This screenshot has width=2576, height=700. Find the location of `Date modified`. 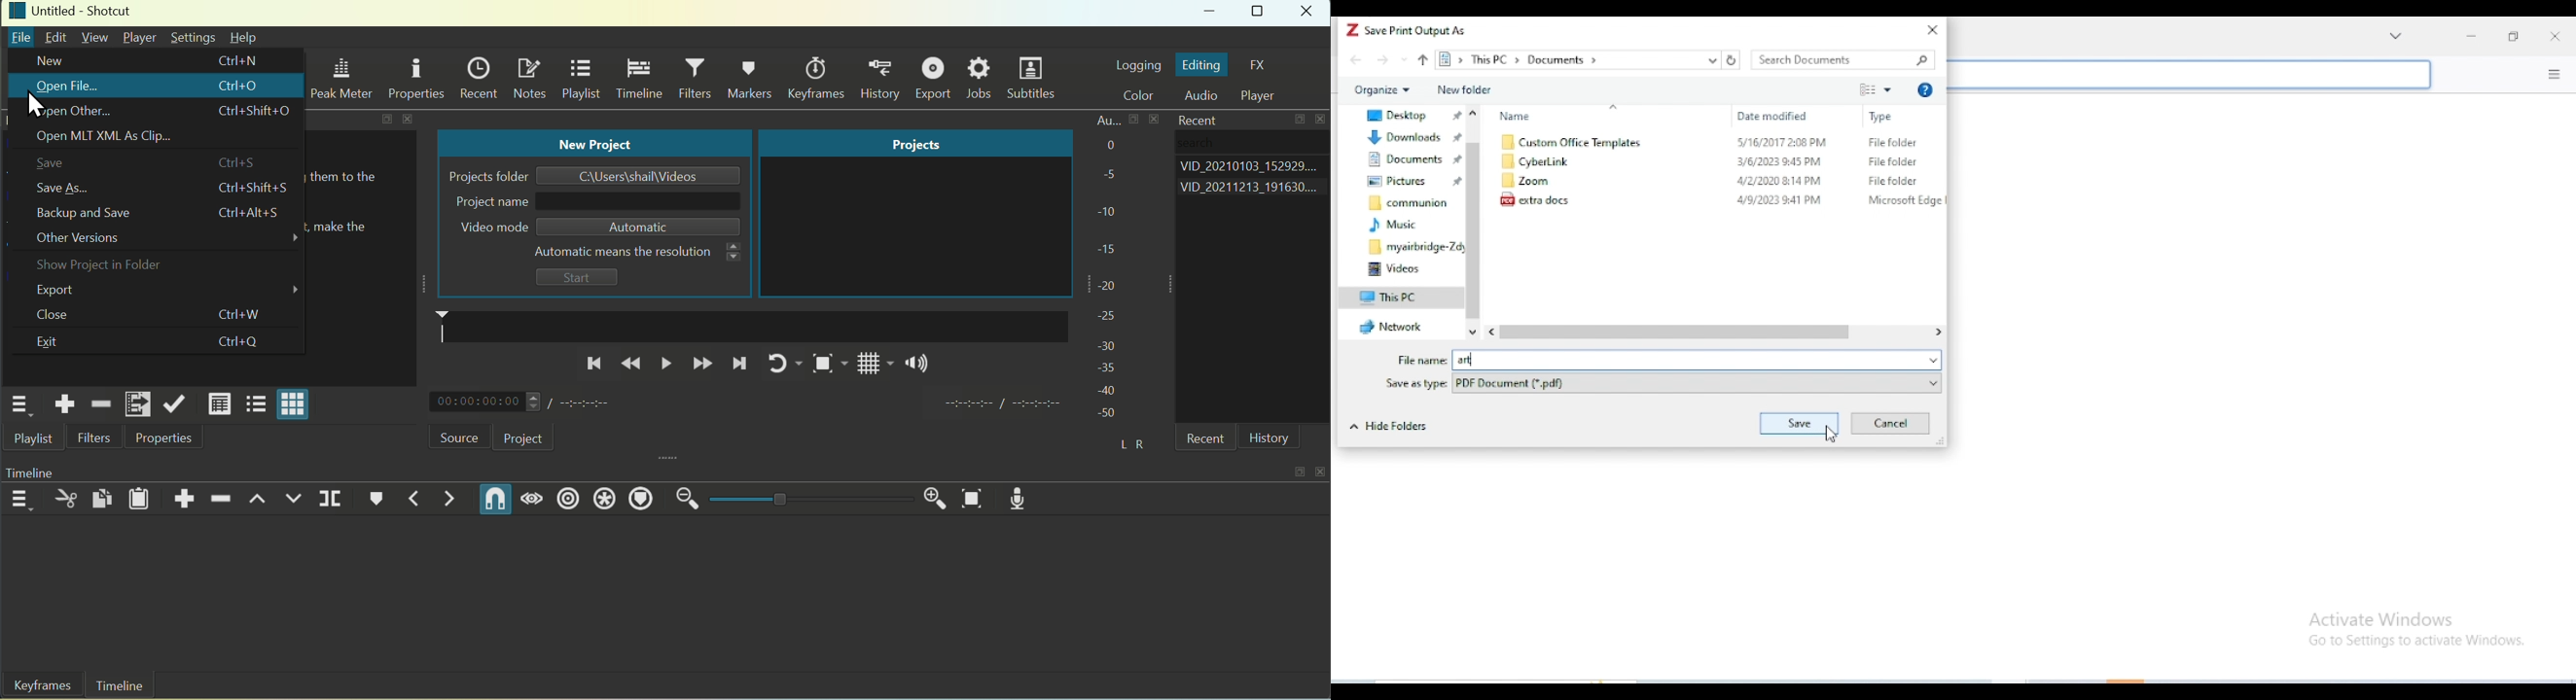

Date modified is located at coordinates (1773, 117).